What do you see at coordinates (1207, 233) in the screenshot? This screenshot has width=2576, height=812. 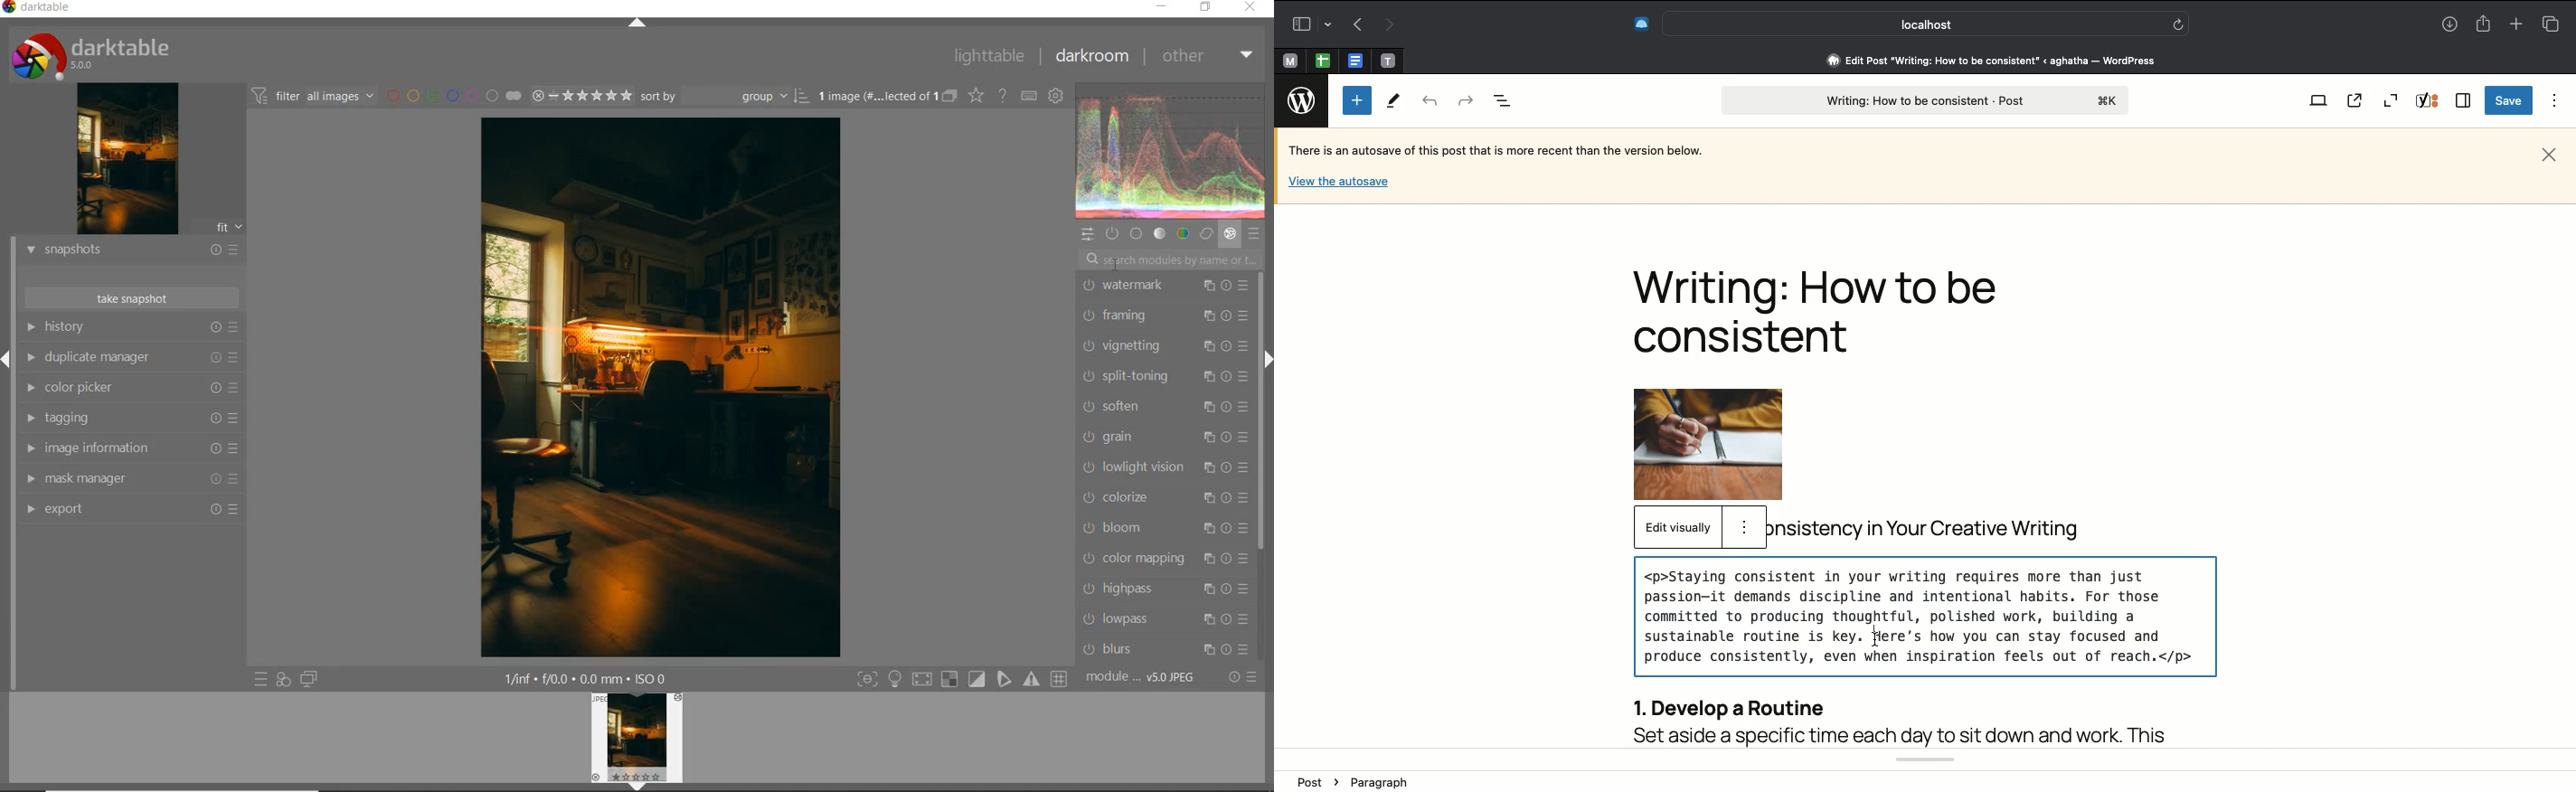 I see `correct` at bounding box center [1207, 233].